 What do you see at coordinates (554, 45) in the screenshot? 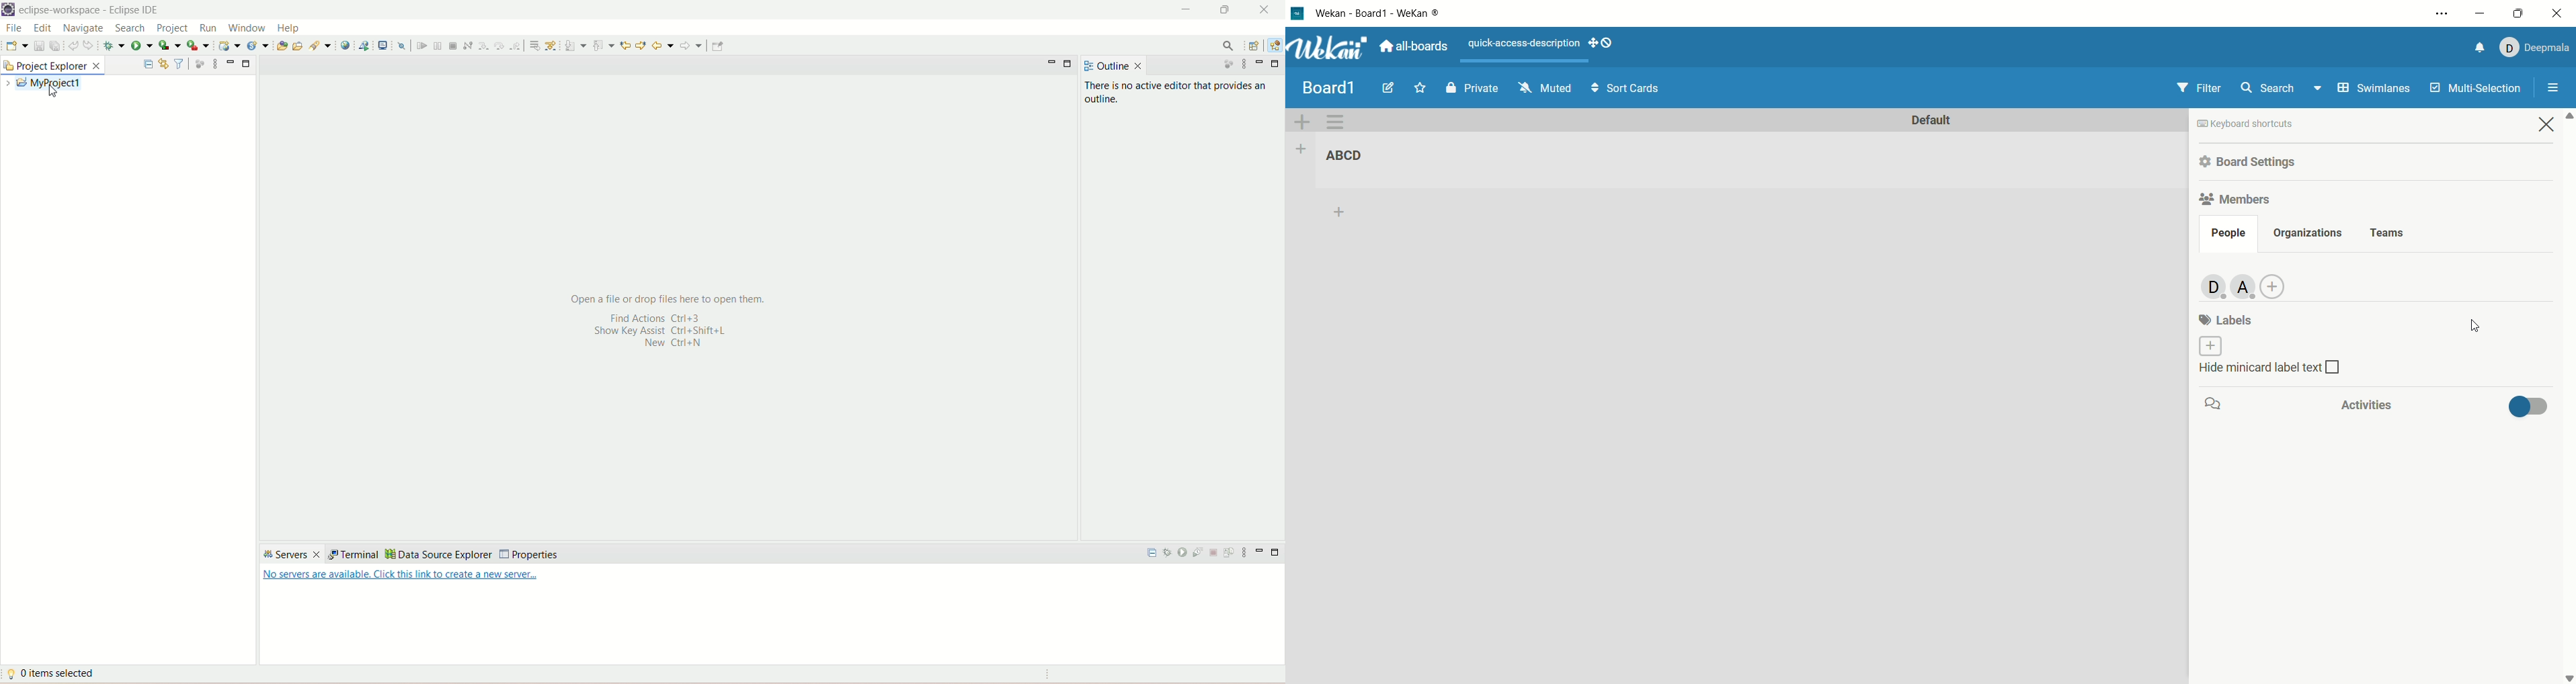
I see `use step filters` at bounding box center [554, 45].